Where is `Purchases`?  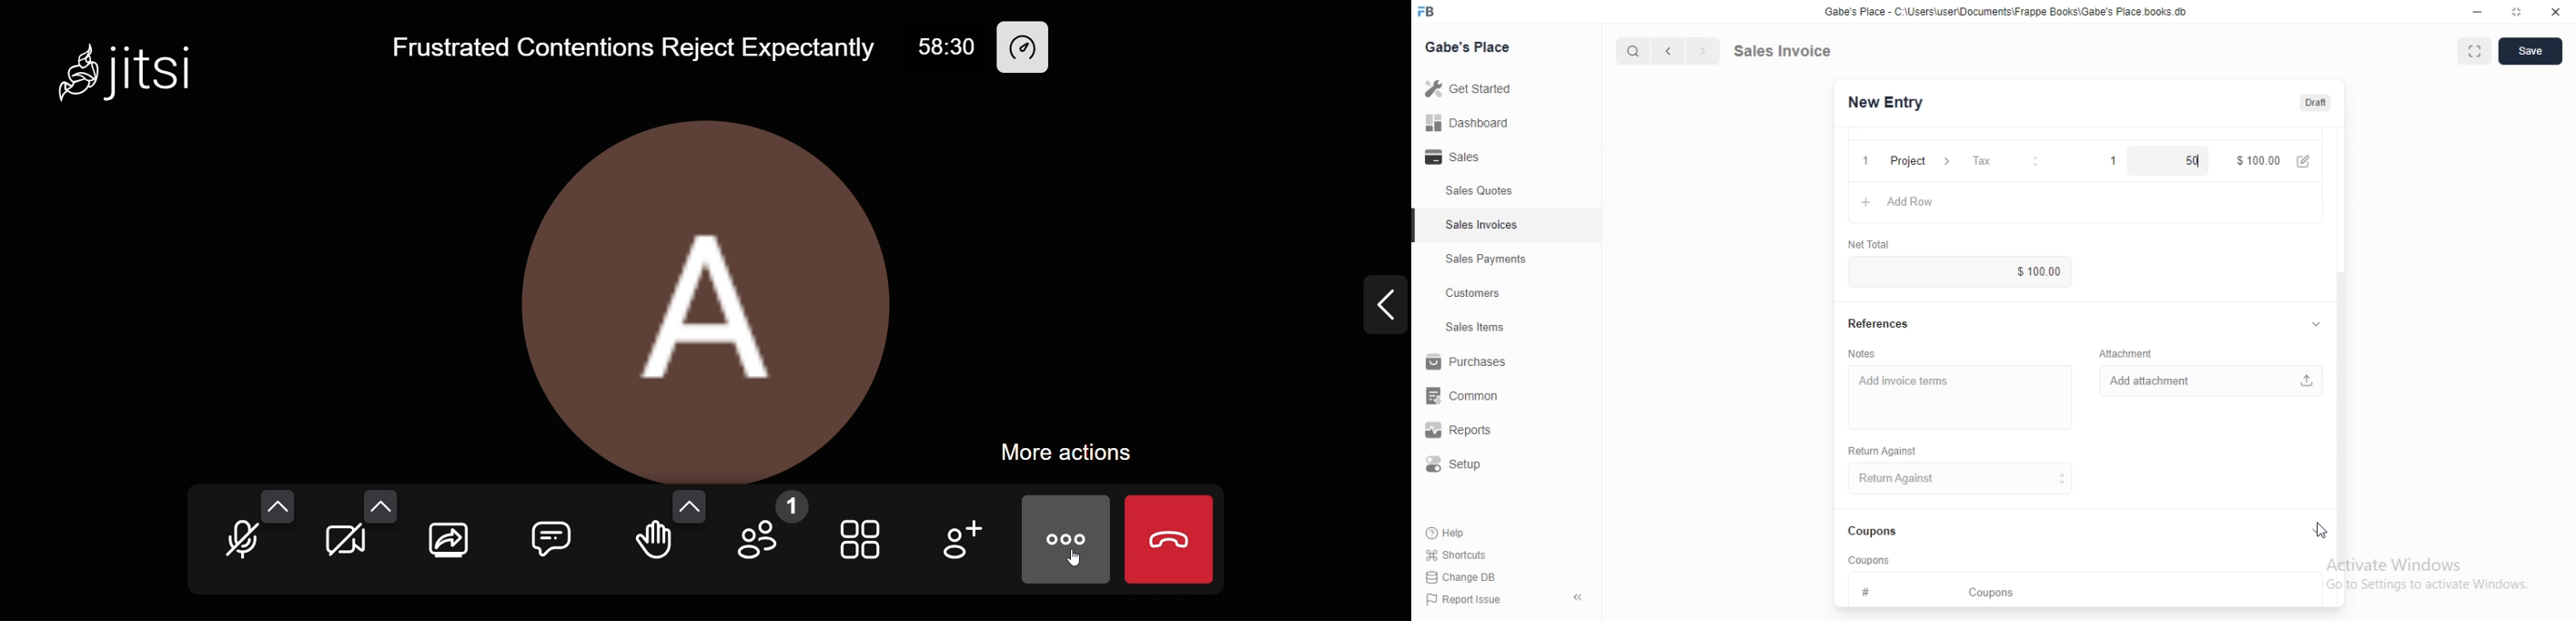 Purchases is located at coordinates (1470, 364).